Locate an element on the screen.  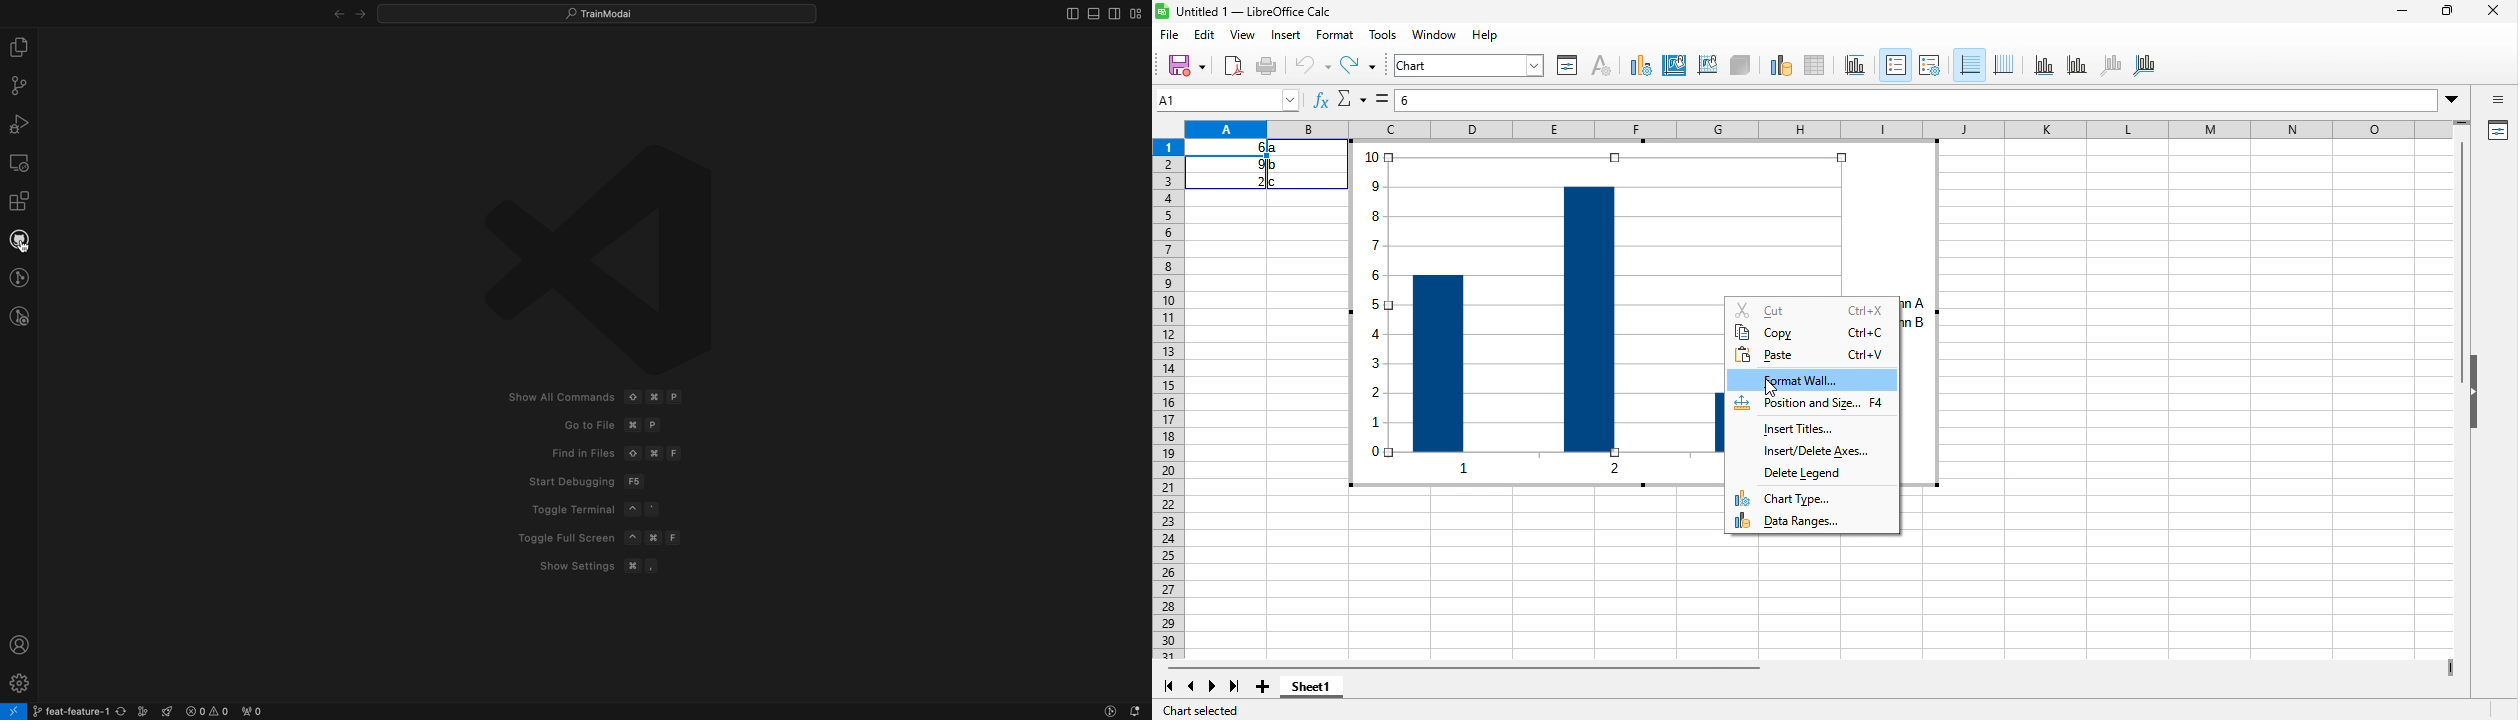
properties is located at coordinates (2498, 131).